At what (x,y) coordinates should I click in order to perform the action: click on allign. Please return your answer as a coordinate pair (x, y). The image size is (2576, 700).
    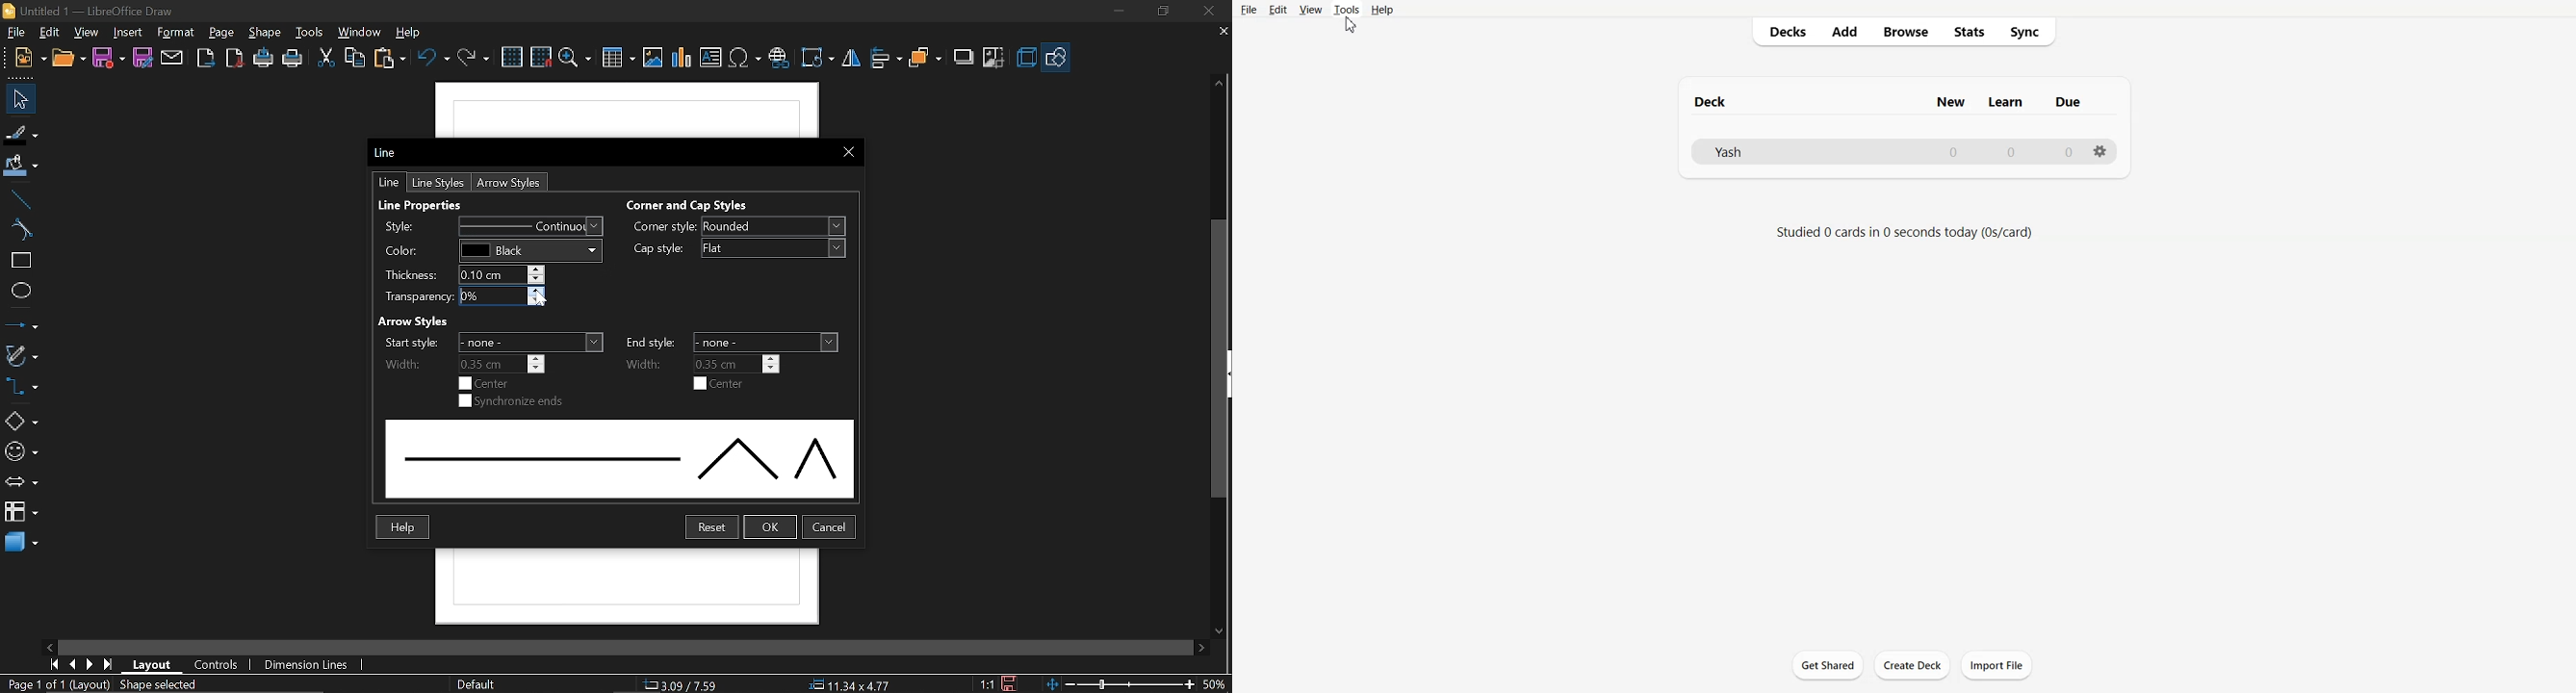
    Looking at the image, I should click on (885, 59).